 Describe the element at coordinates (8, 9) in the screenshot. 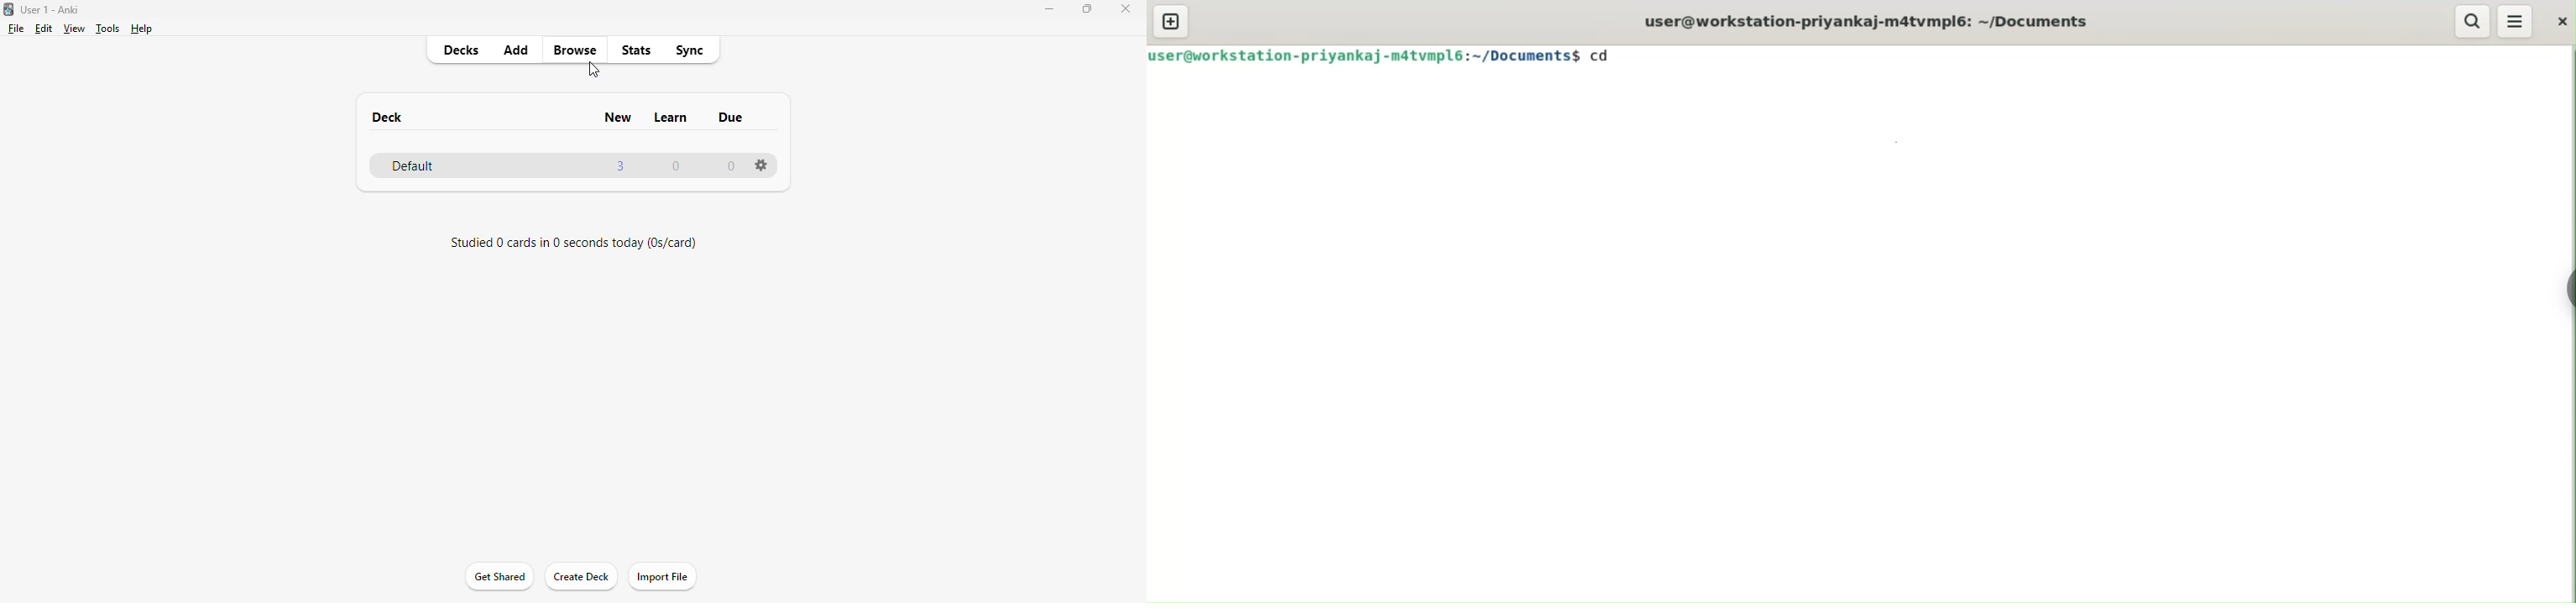

I see `logo` at that location.